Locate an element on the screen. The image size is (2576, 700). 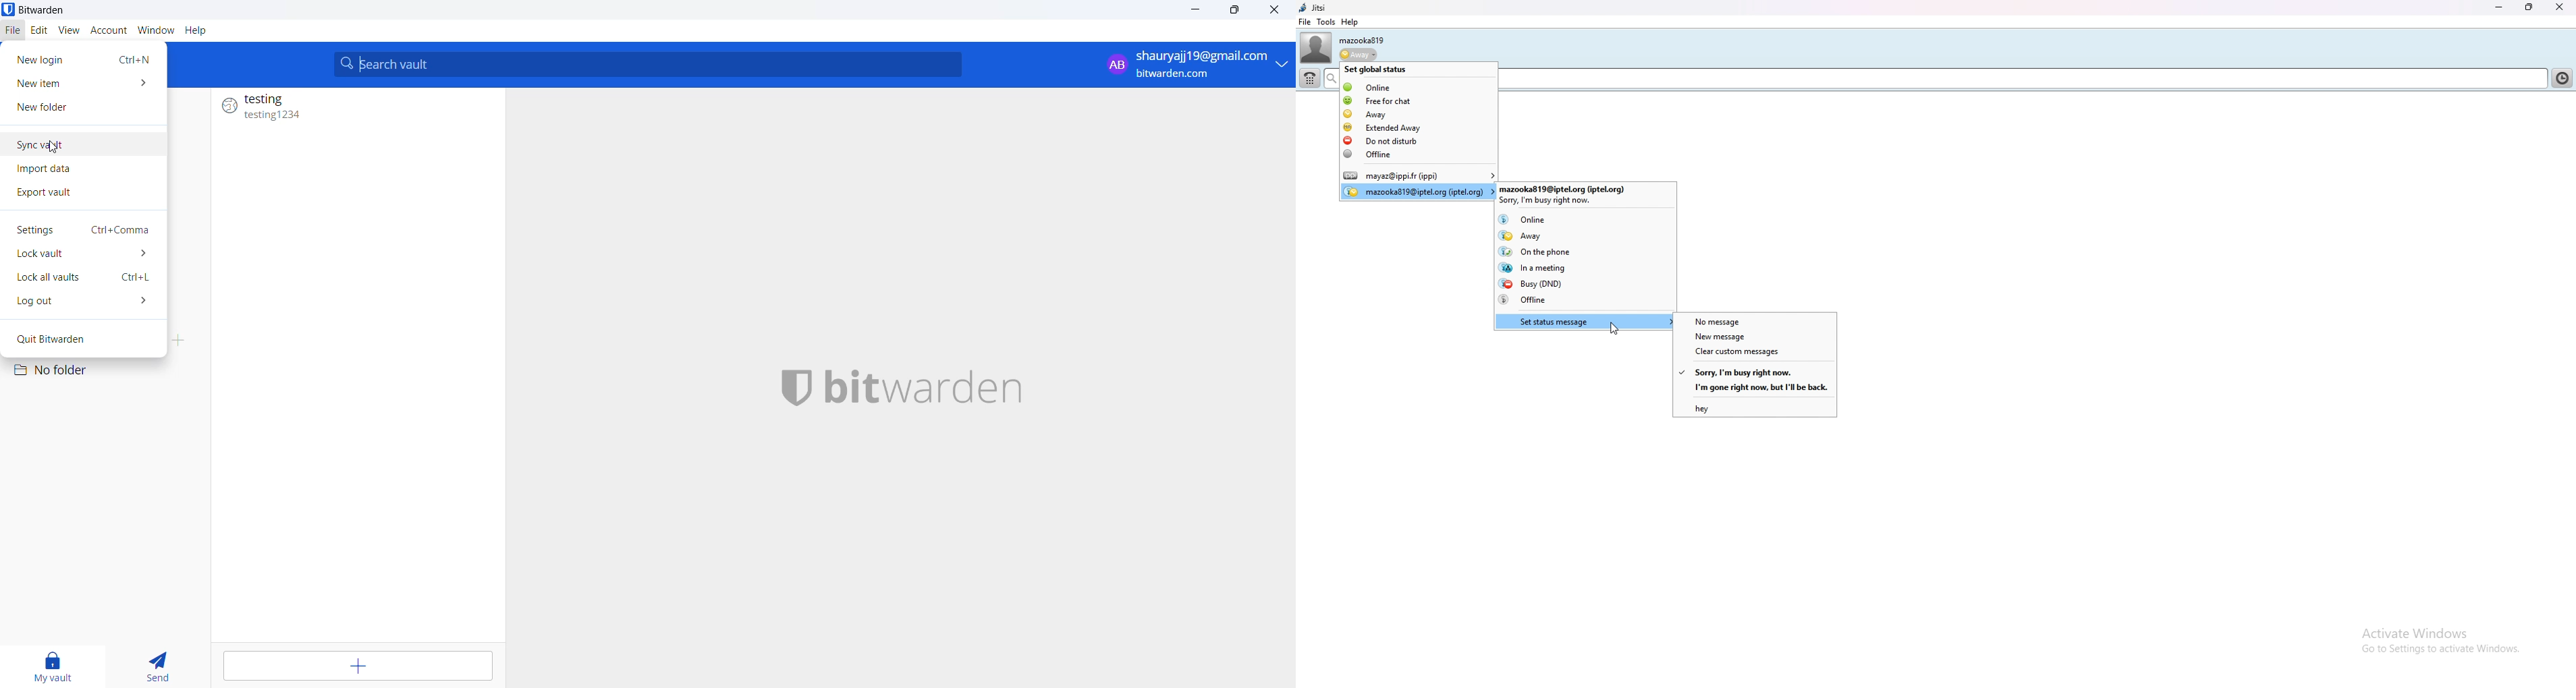
user account is located at coordinates (1418, 176).